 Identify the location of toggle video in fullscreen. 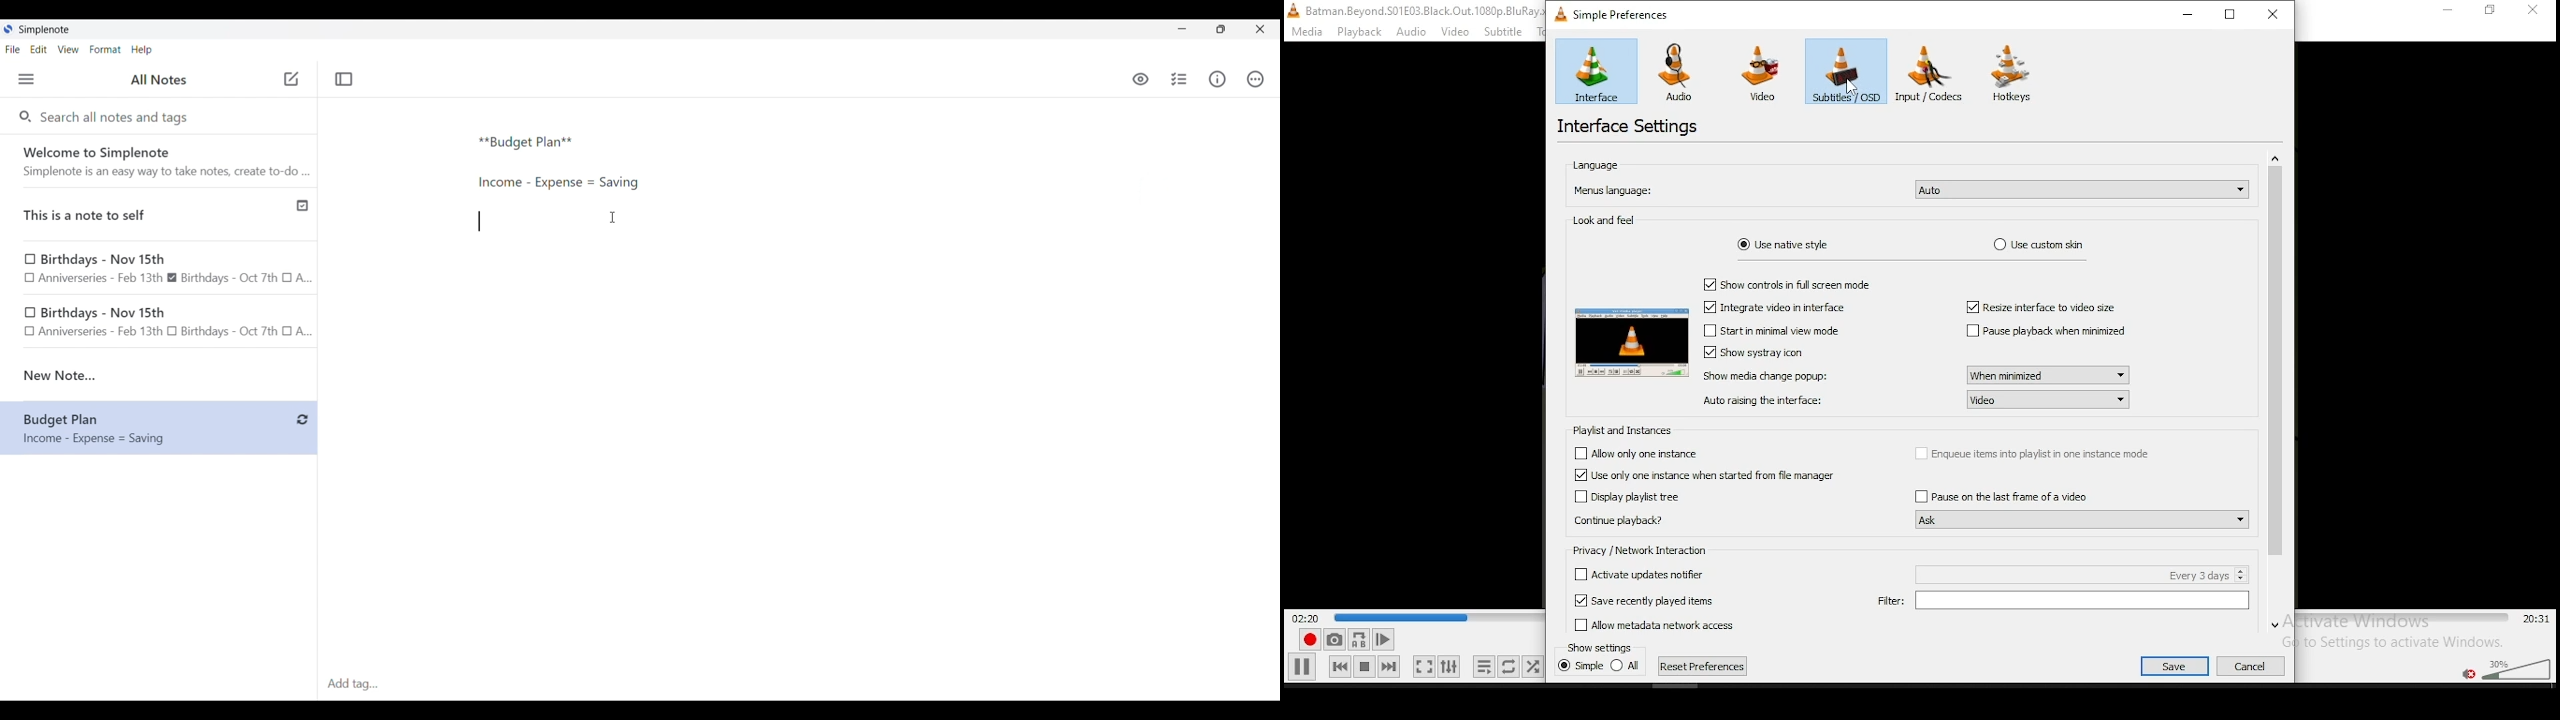
(1423, 666).